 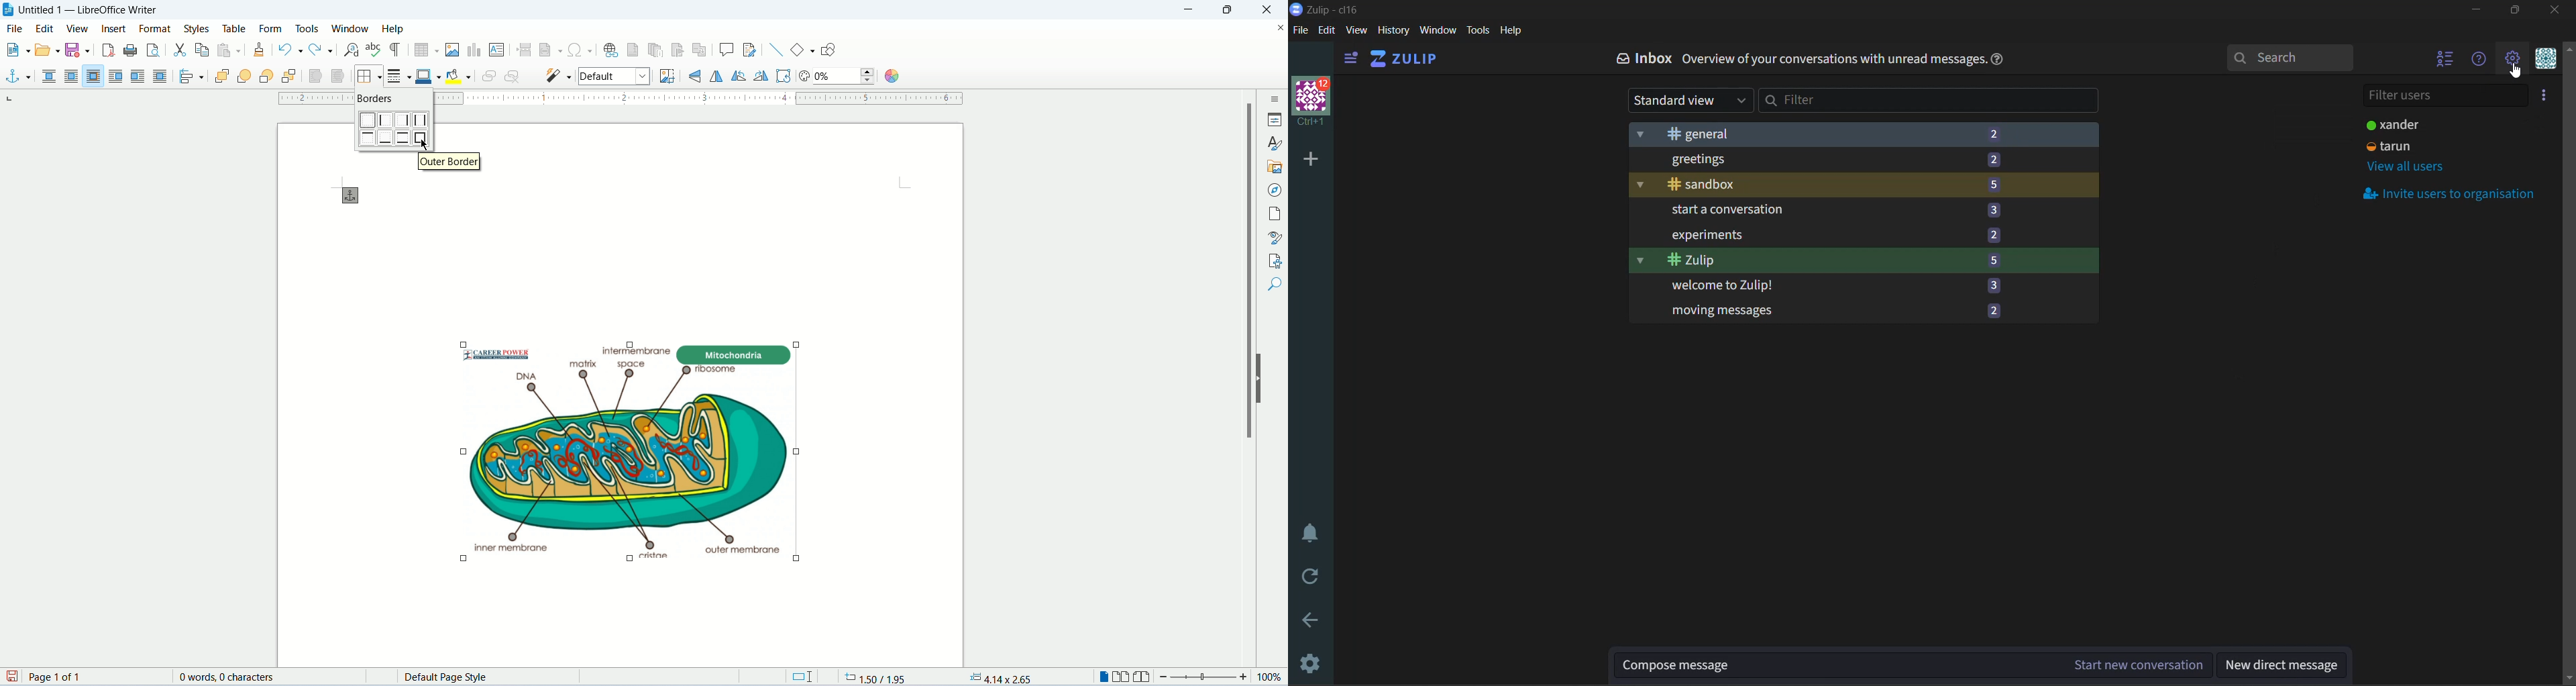 What do you see at coordinates (2483, 64) in the screenshot?
I see `help menu` at bounding box center [2483, 64].